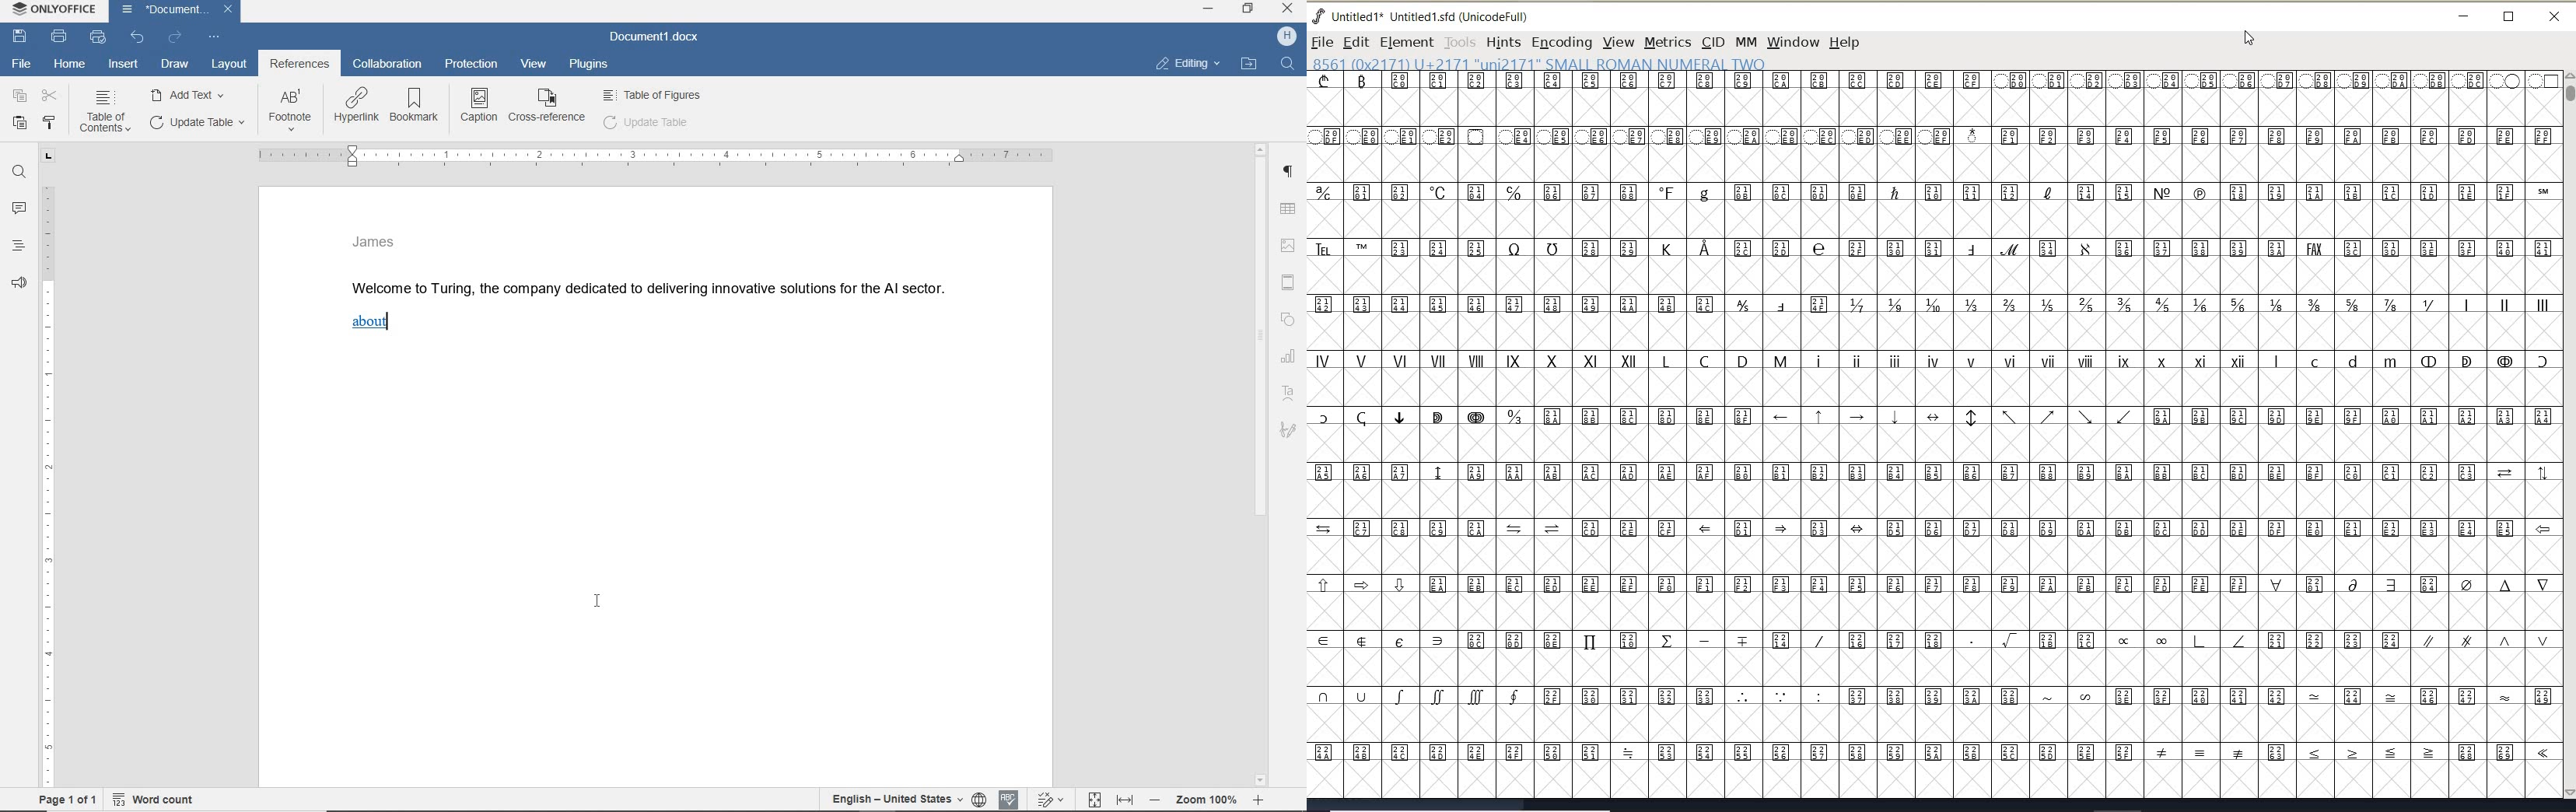 The width and height of the screenshot is (2576, 812). What do you see at coordinates (63, 801) in the screenshot?
I see `Page 1 of 1` at bounding box center [63, 801].